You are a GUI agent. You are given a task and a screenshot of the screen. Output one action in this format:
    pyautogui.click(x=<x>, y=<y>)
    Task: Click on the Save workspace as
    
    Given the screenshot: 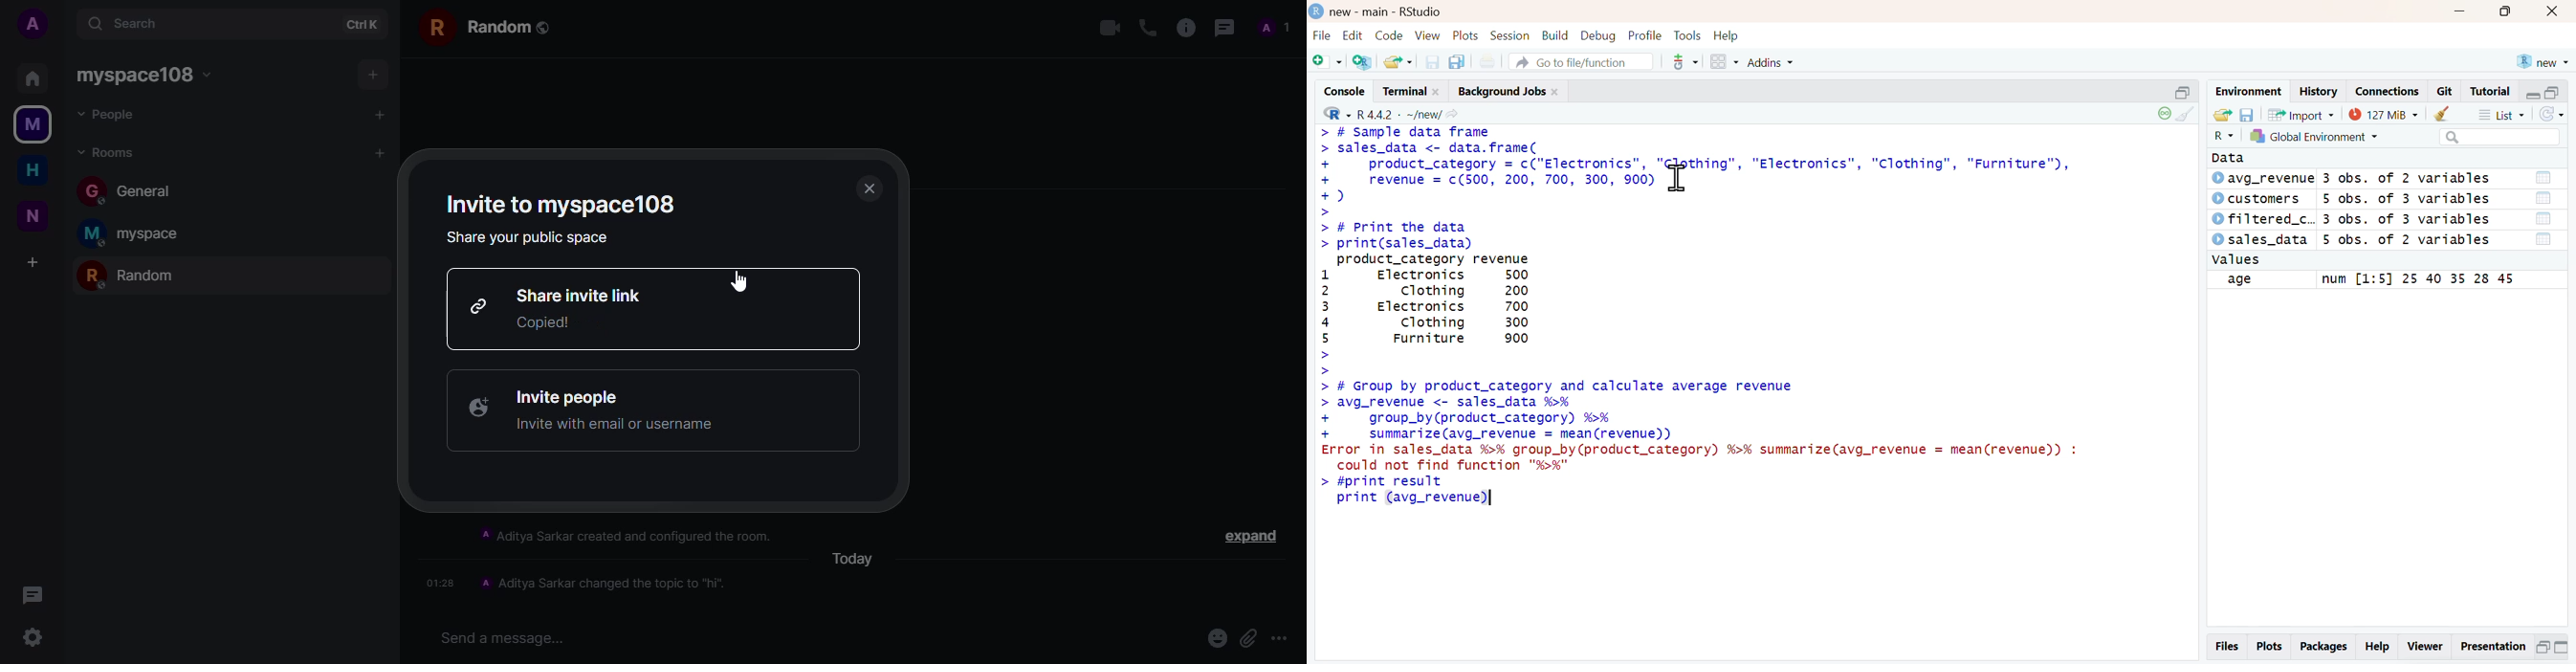 What is the action you would take?
    pyautogui.click(x=2247, y=115)
    